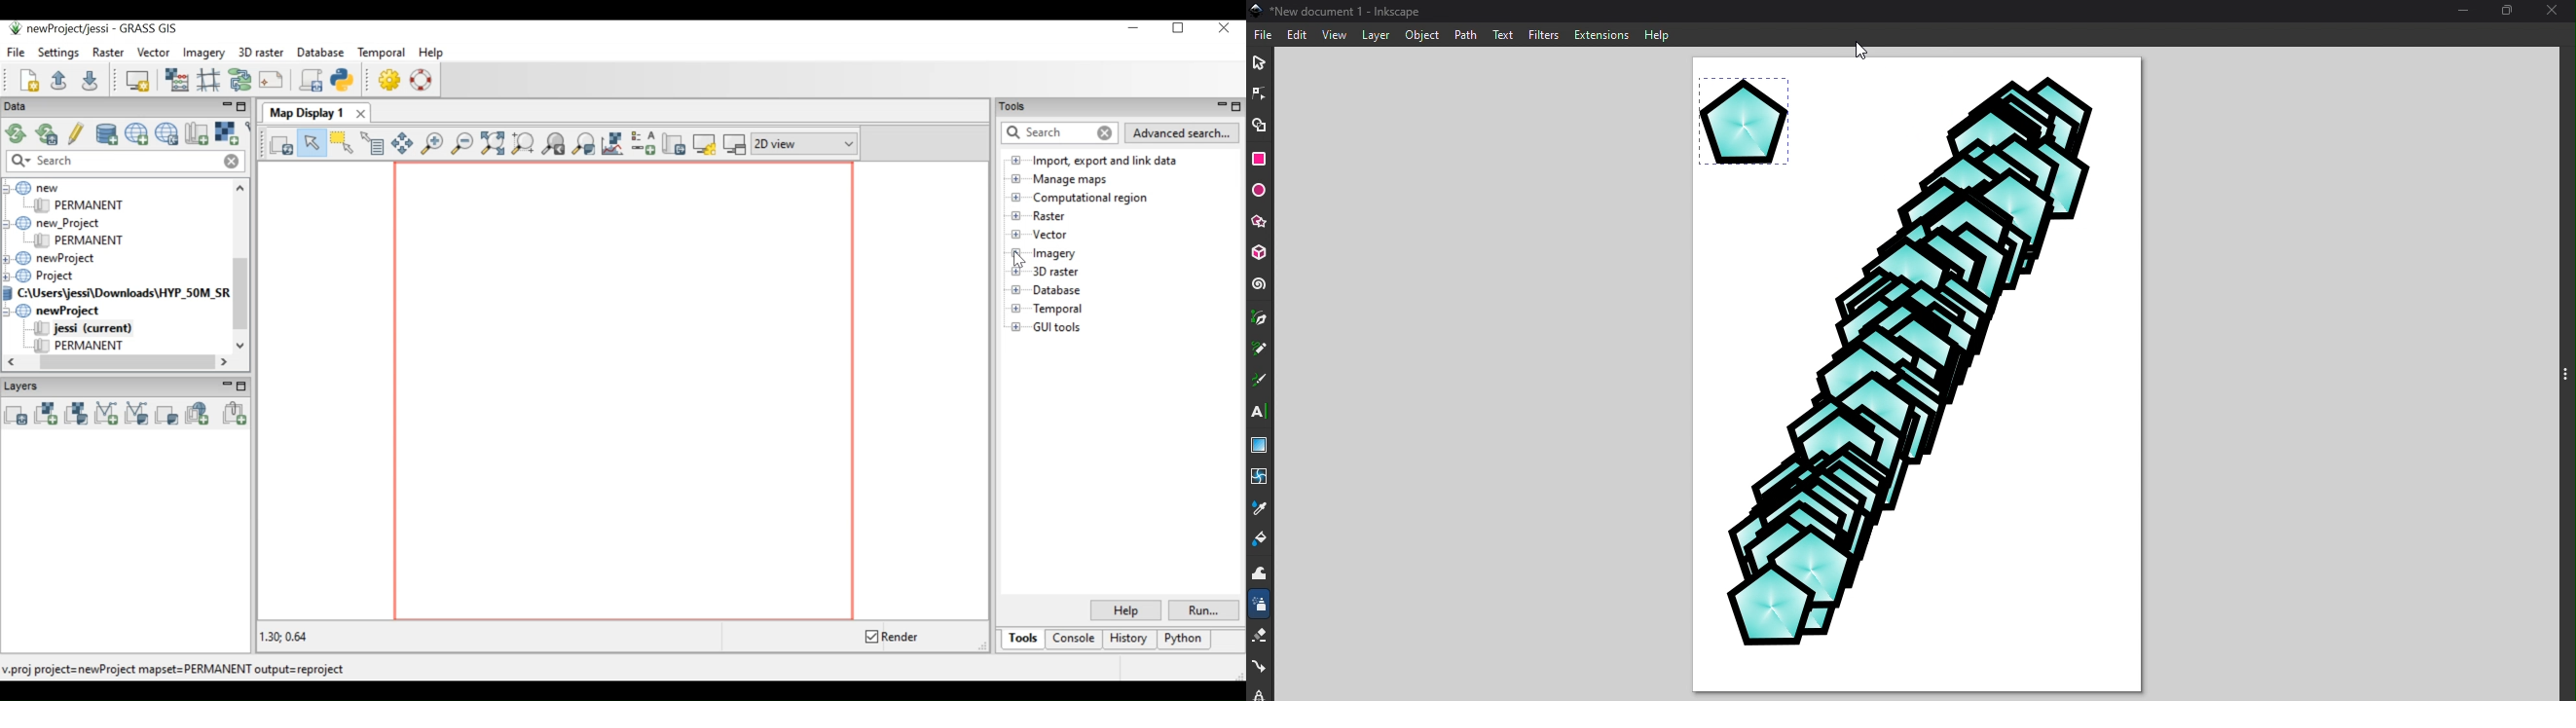 The width and height of the screenshot is (2576, 728). What do you see at coordinates (1298, 34) in the screenshot?
I see `Edit` at bounding box center [1298, 34].